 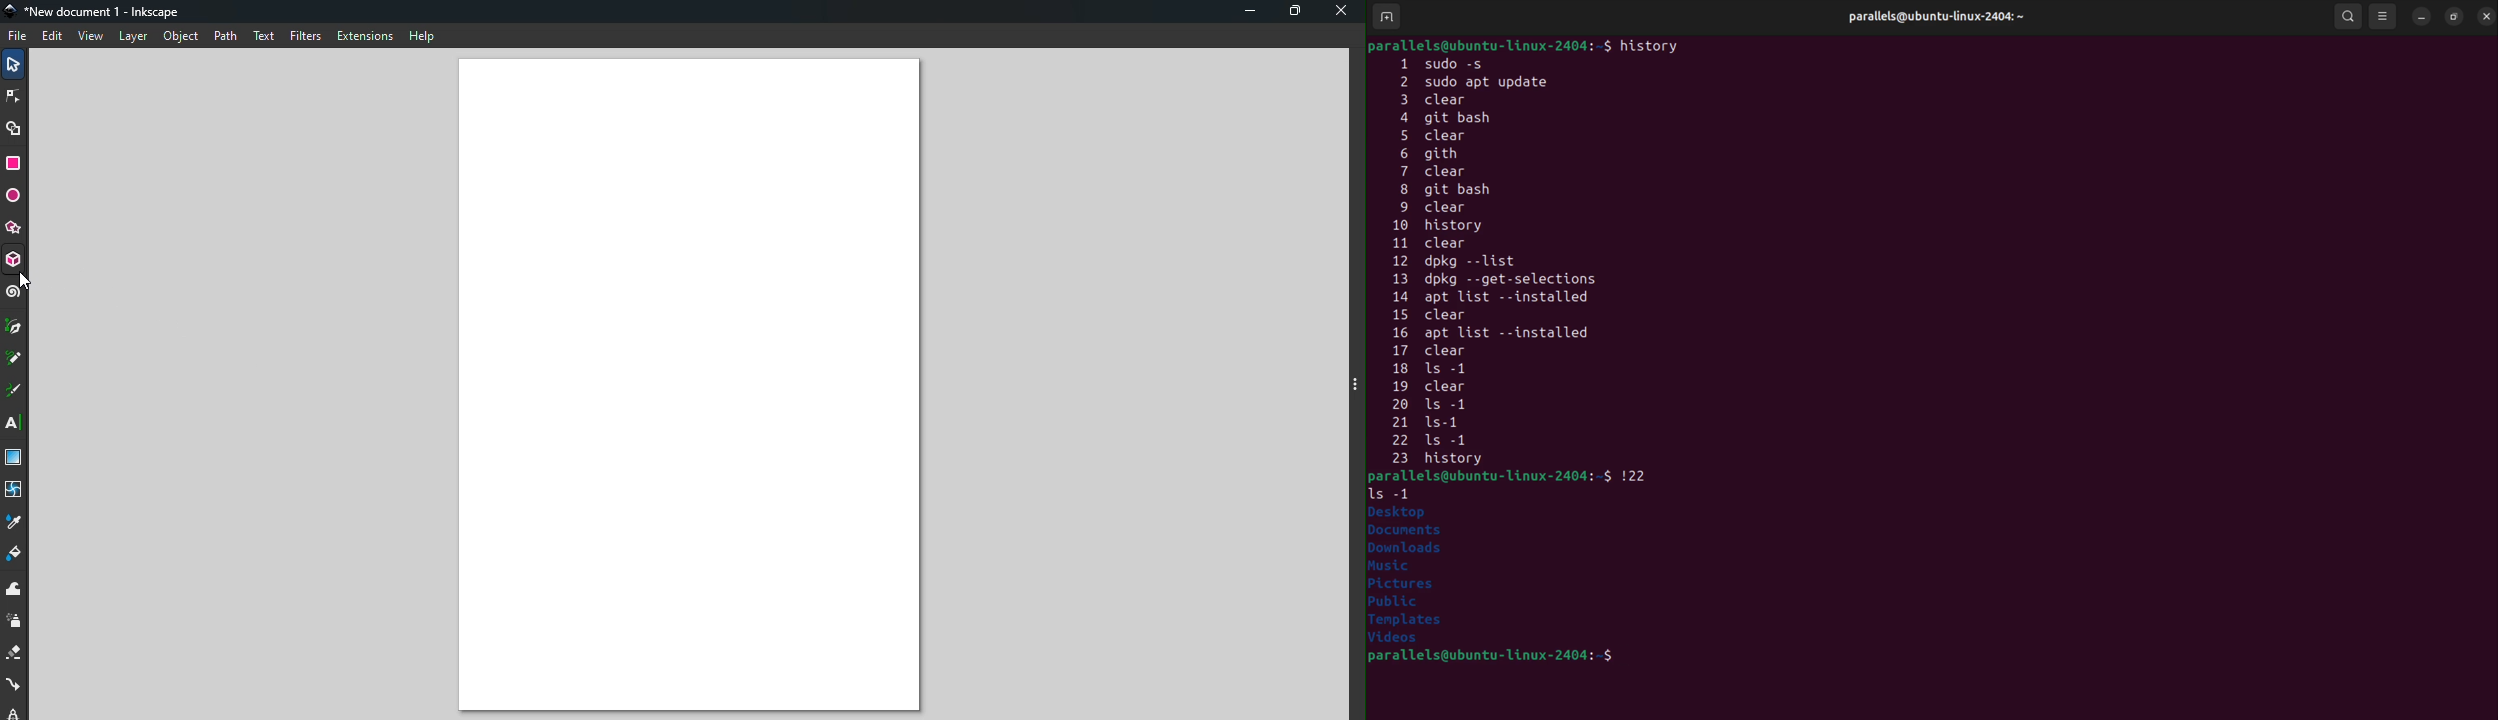 What do you see at coordinates (307, 35) in the screenshot?
I see `Filters` at bounding box center [307, 35].